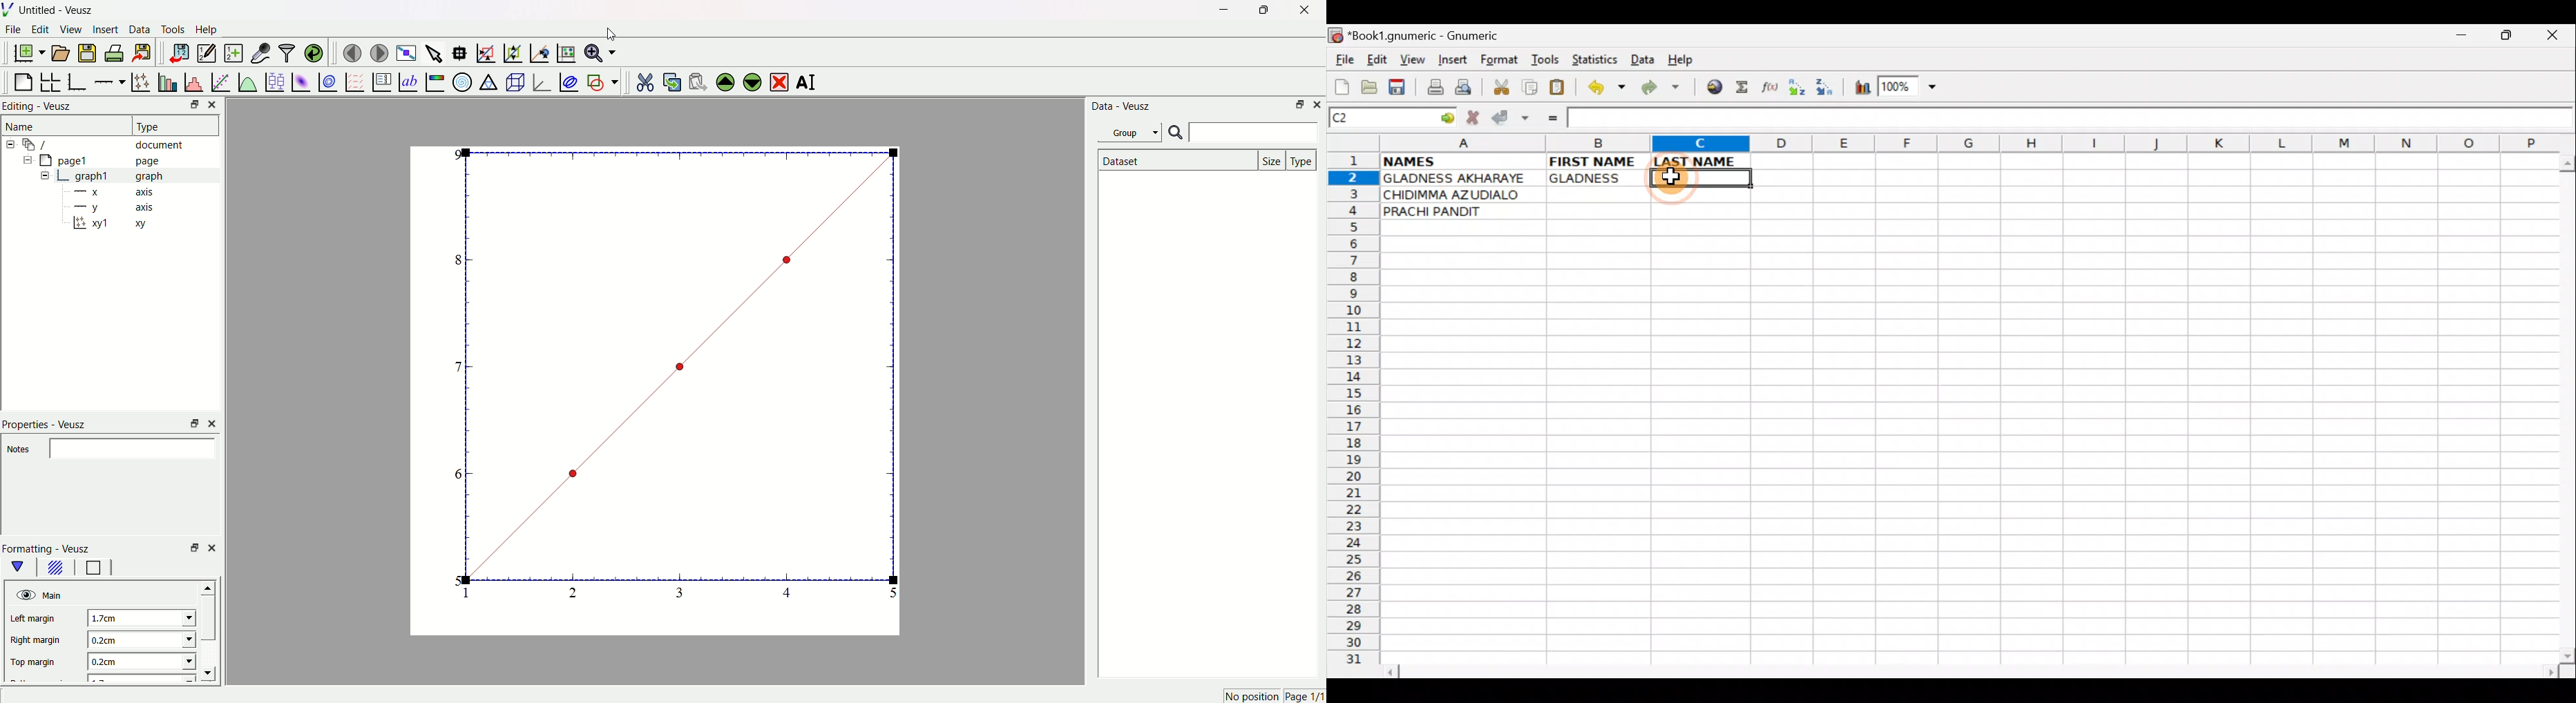 The image size is (2576, 728). What do you see at coordinates (15, 31) in the screenshot?
I see `File` at bounding box center [15, 31].